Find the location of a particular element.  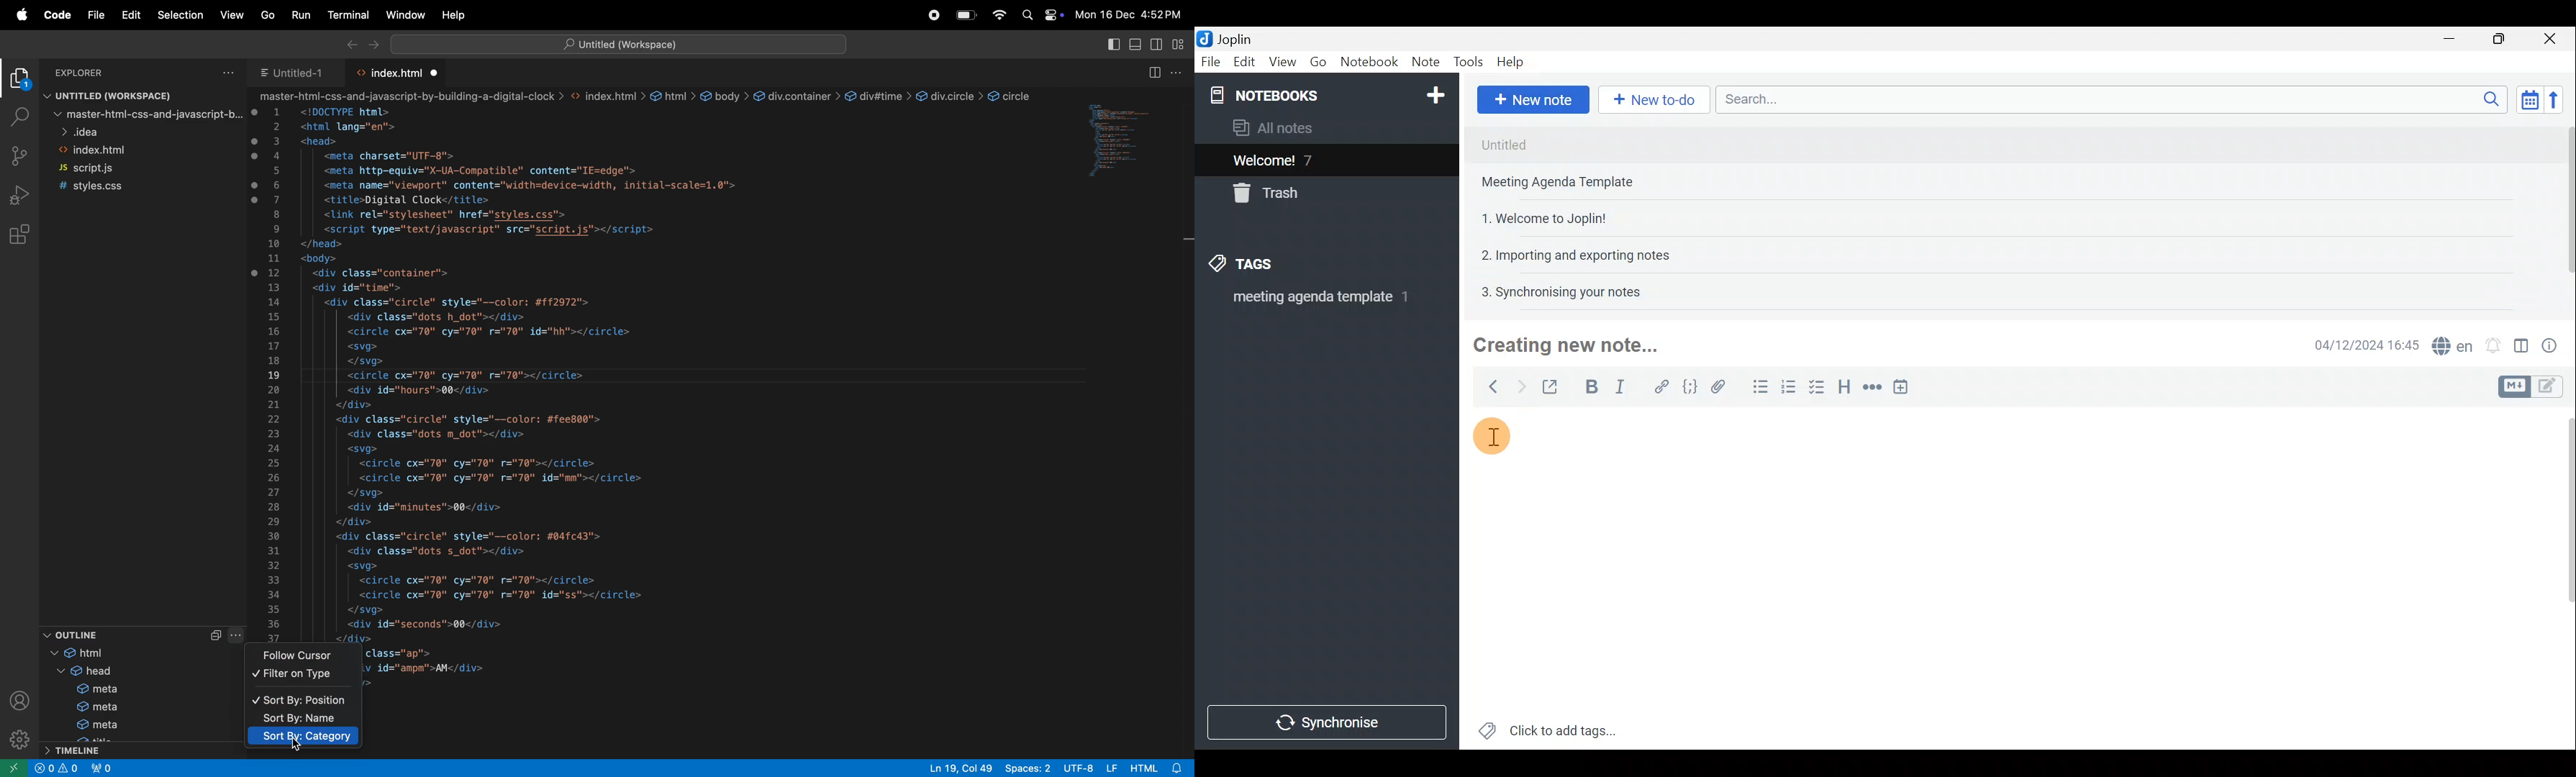

Date & time is located at coordinates (2367, 344).